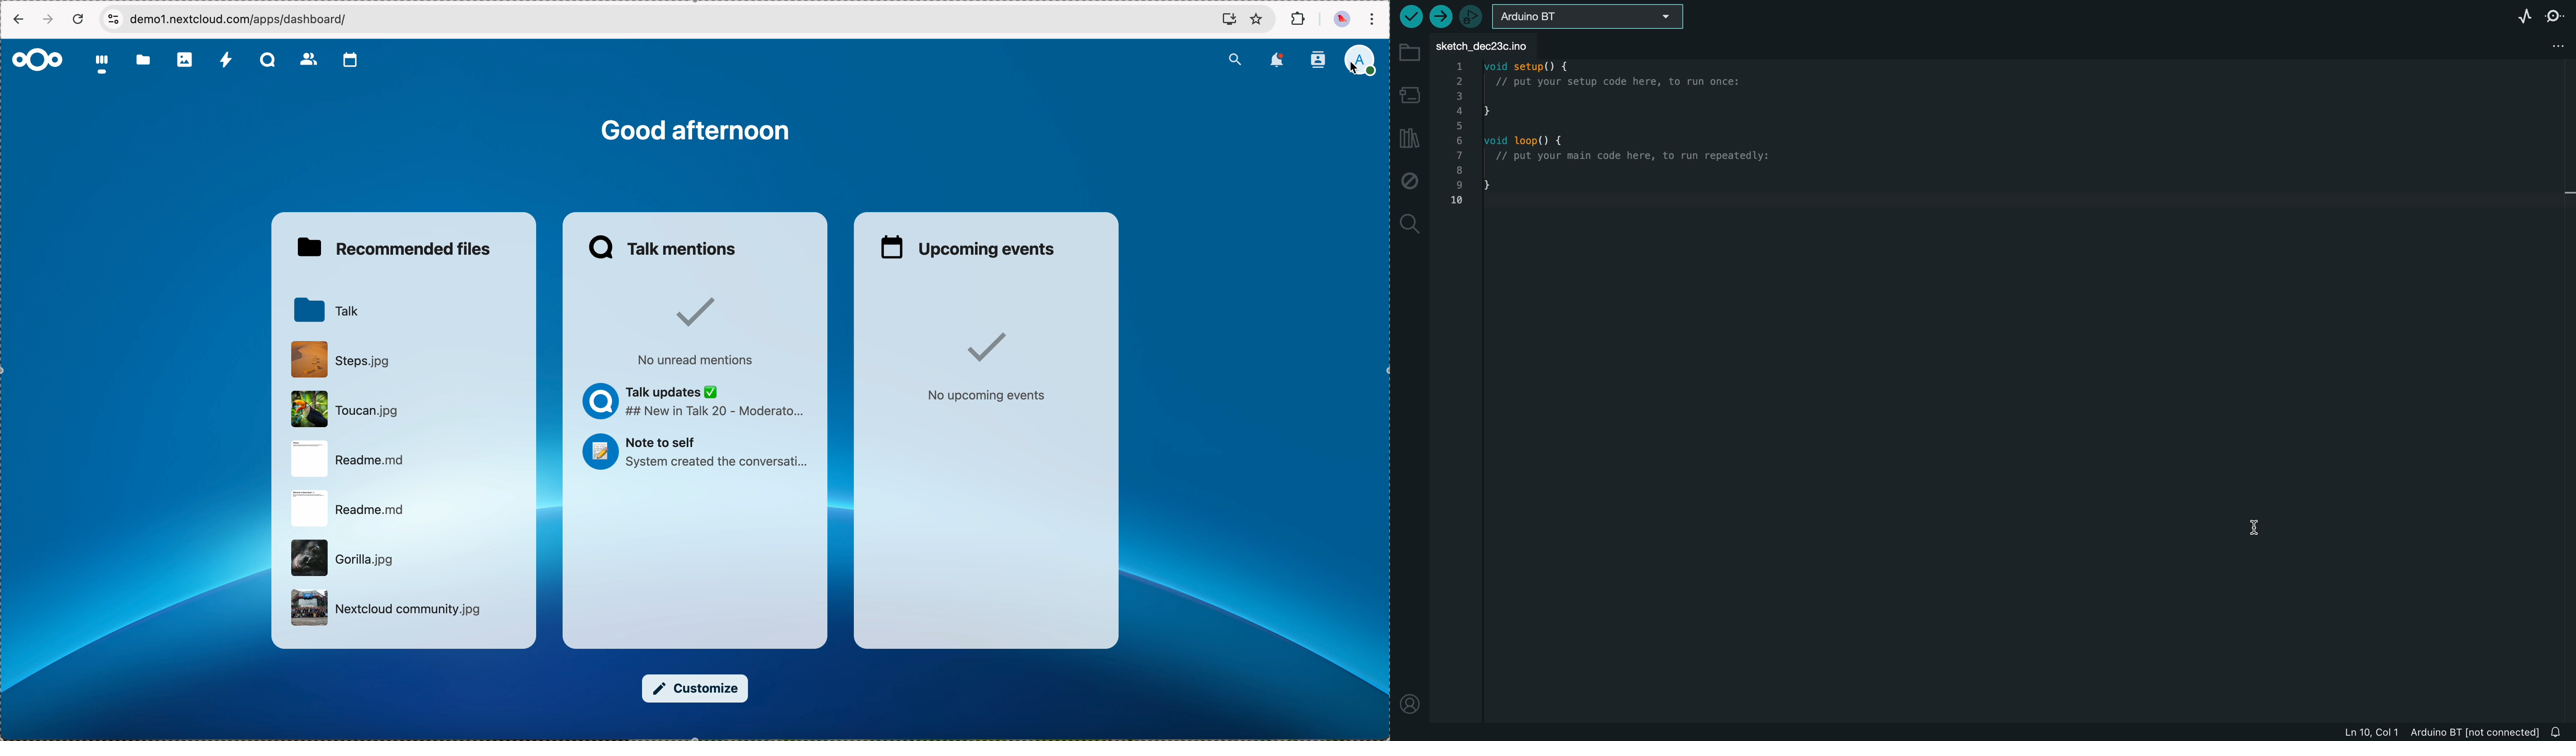 This screenshot has width=2576, height=756. What do you see at coordinates (1350, 72) in the screenshot?
I see `cursor` at bounding box center [1350, 72].